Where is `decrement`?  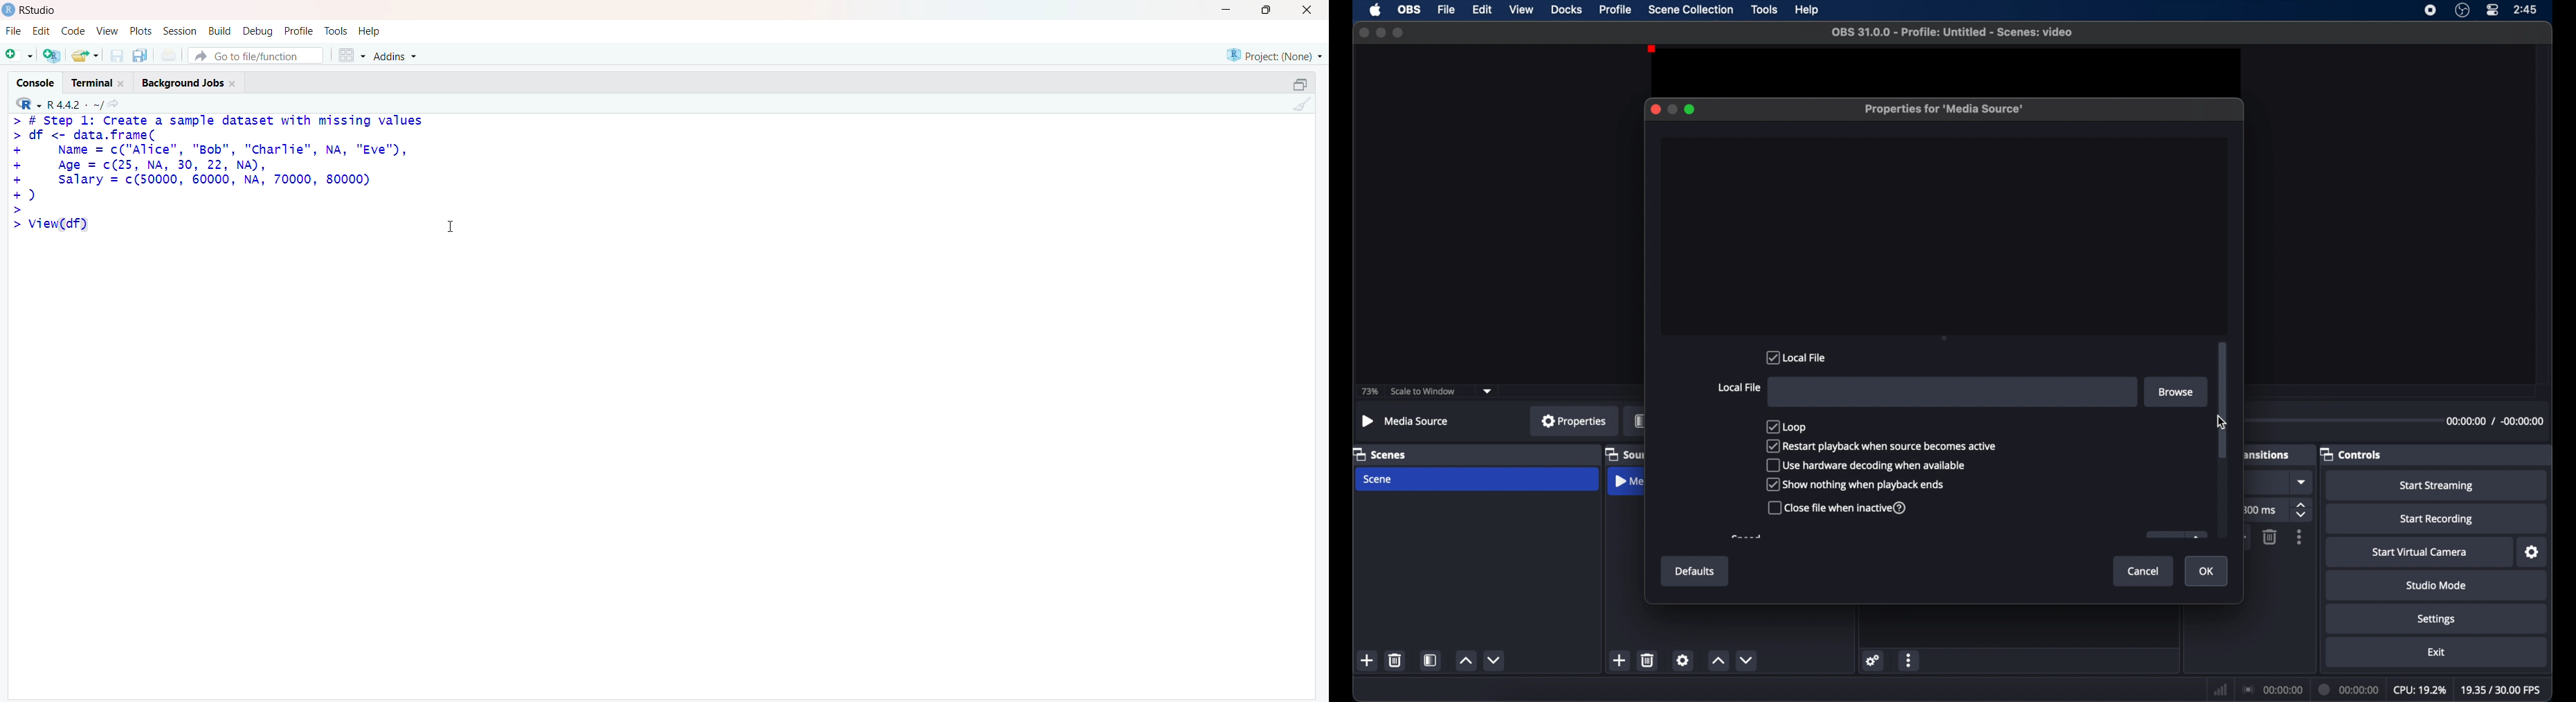 decrement is located at coordinates (1495, 660).